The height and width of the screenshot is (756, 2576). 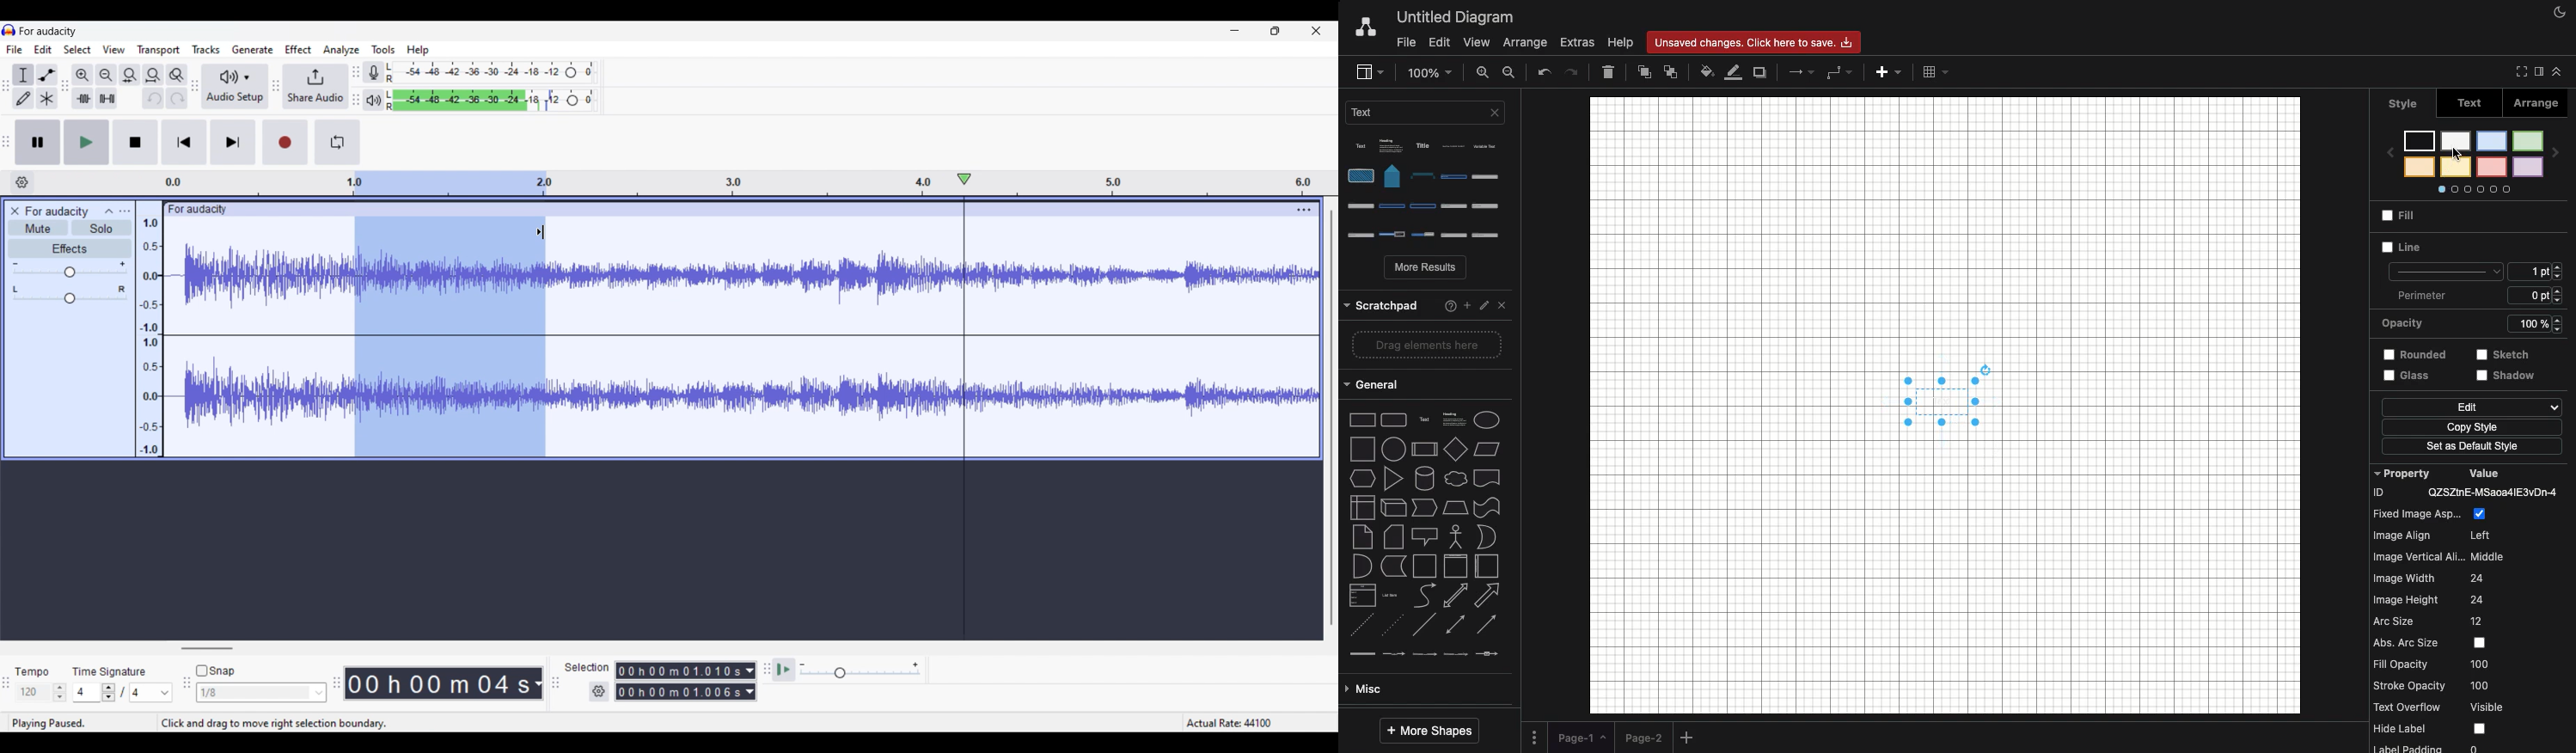 I want to click on Skip/Select to start, so click(x=184, y=143).